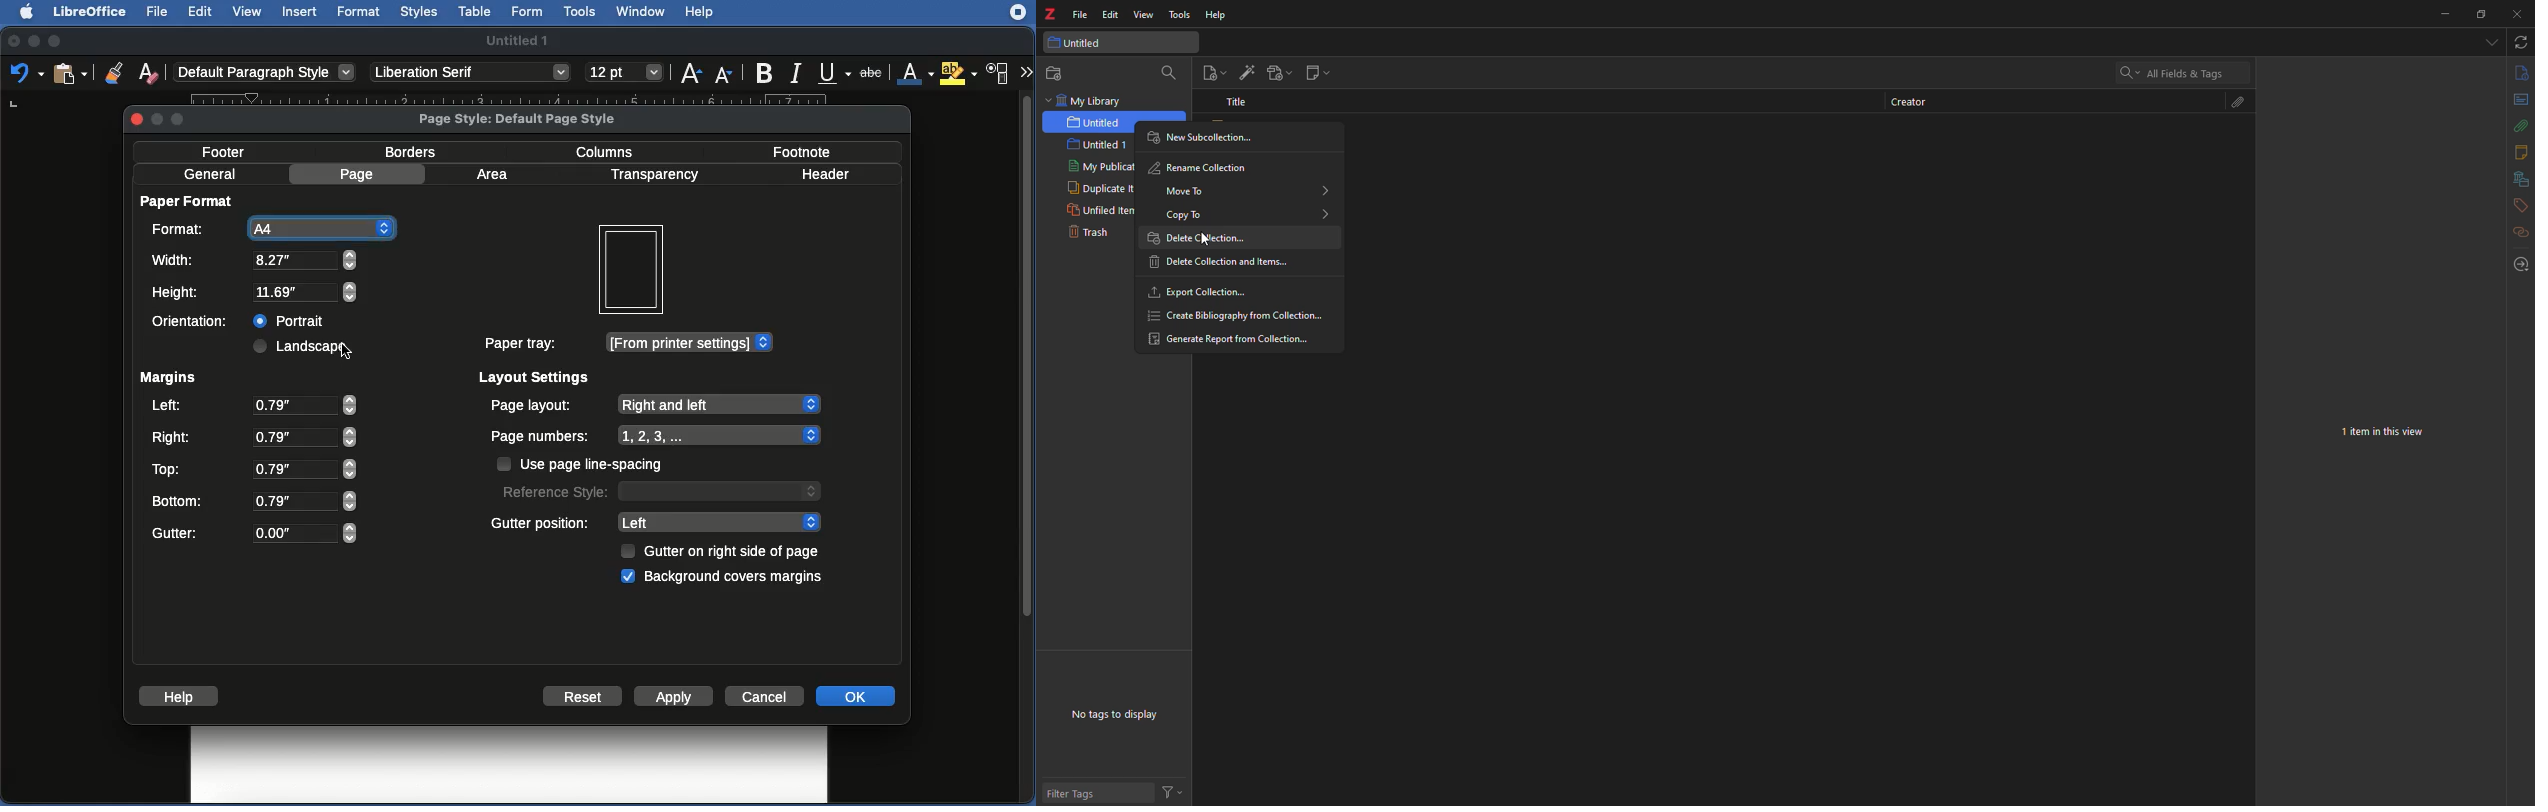 This screenshot has height=812, width=2548. Describe the element at coordinates (655, 405) in the screenshot. I see `Page layout` at that location.